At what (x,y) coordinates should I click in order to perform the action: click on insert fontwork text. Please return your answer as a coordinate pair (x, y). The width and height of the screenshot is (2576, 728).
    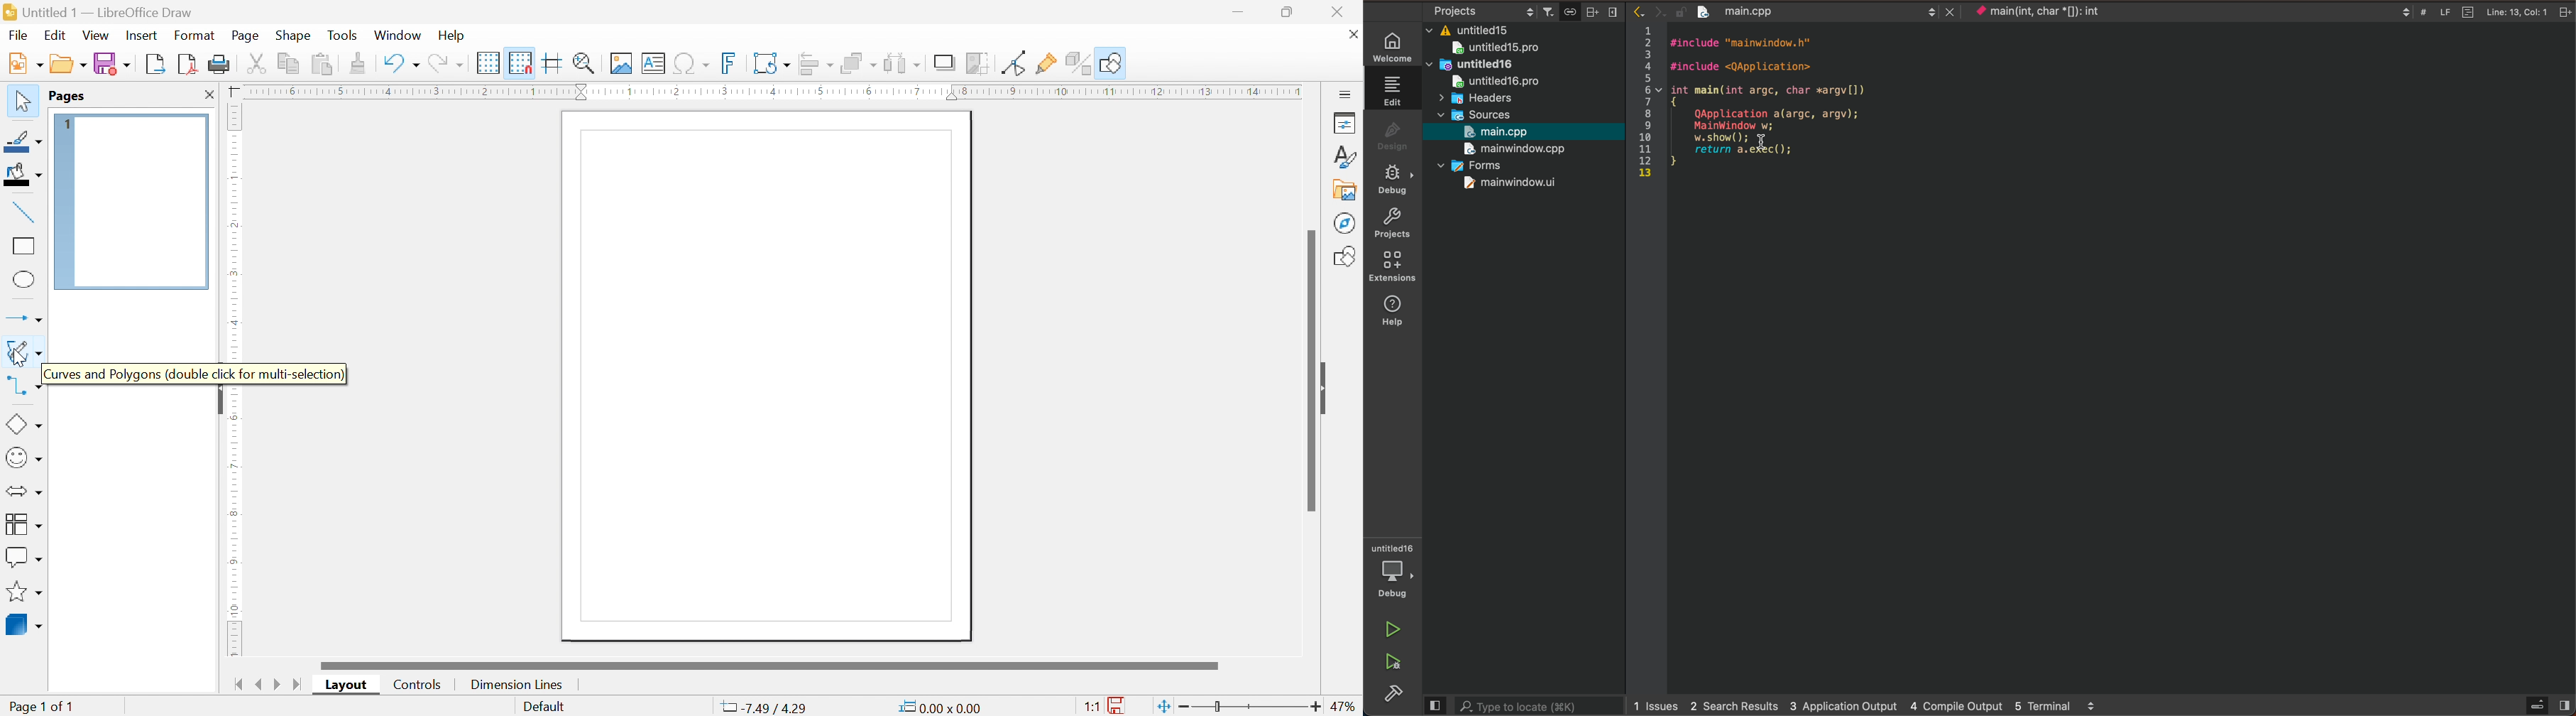
    Looking at the image, I should click on (729, 63).